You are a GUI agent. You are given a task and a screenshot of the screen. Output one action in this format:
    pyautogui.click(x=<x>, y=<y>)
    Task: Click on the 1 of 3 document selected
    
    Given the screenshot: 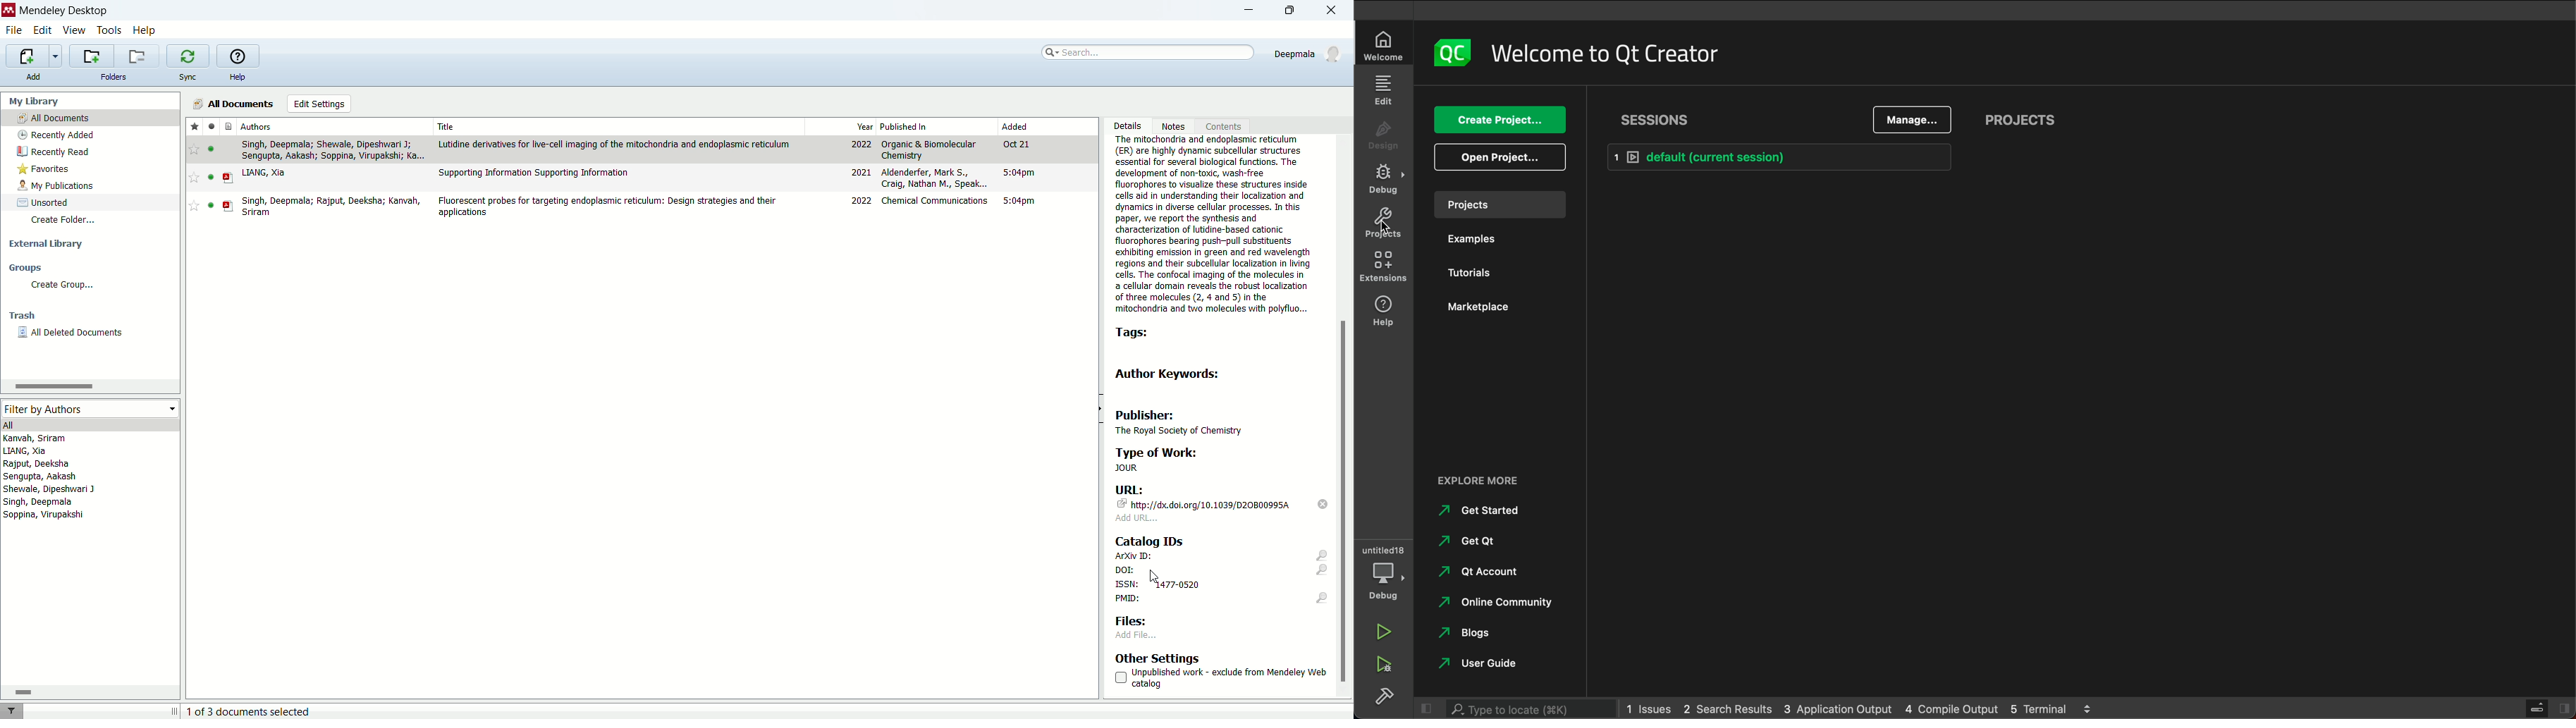 What is the action you would take?
    pyautogui.click(x=255, y=711)
    